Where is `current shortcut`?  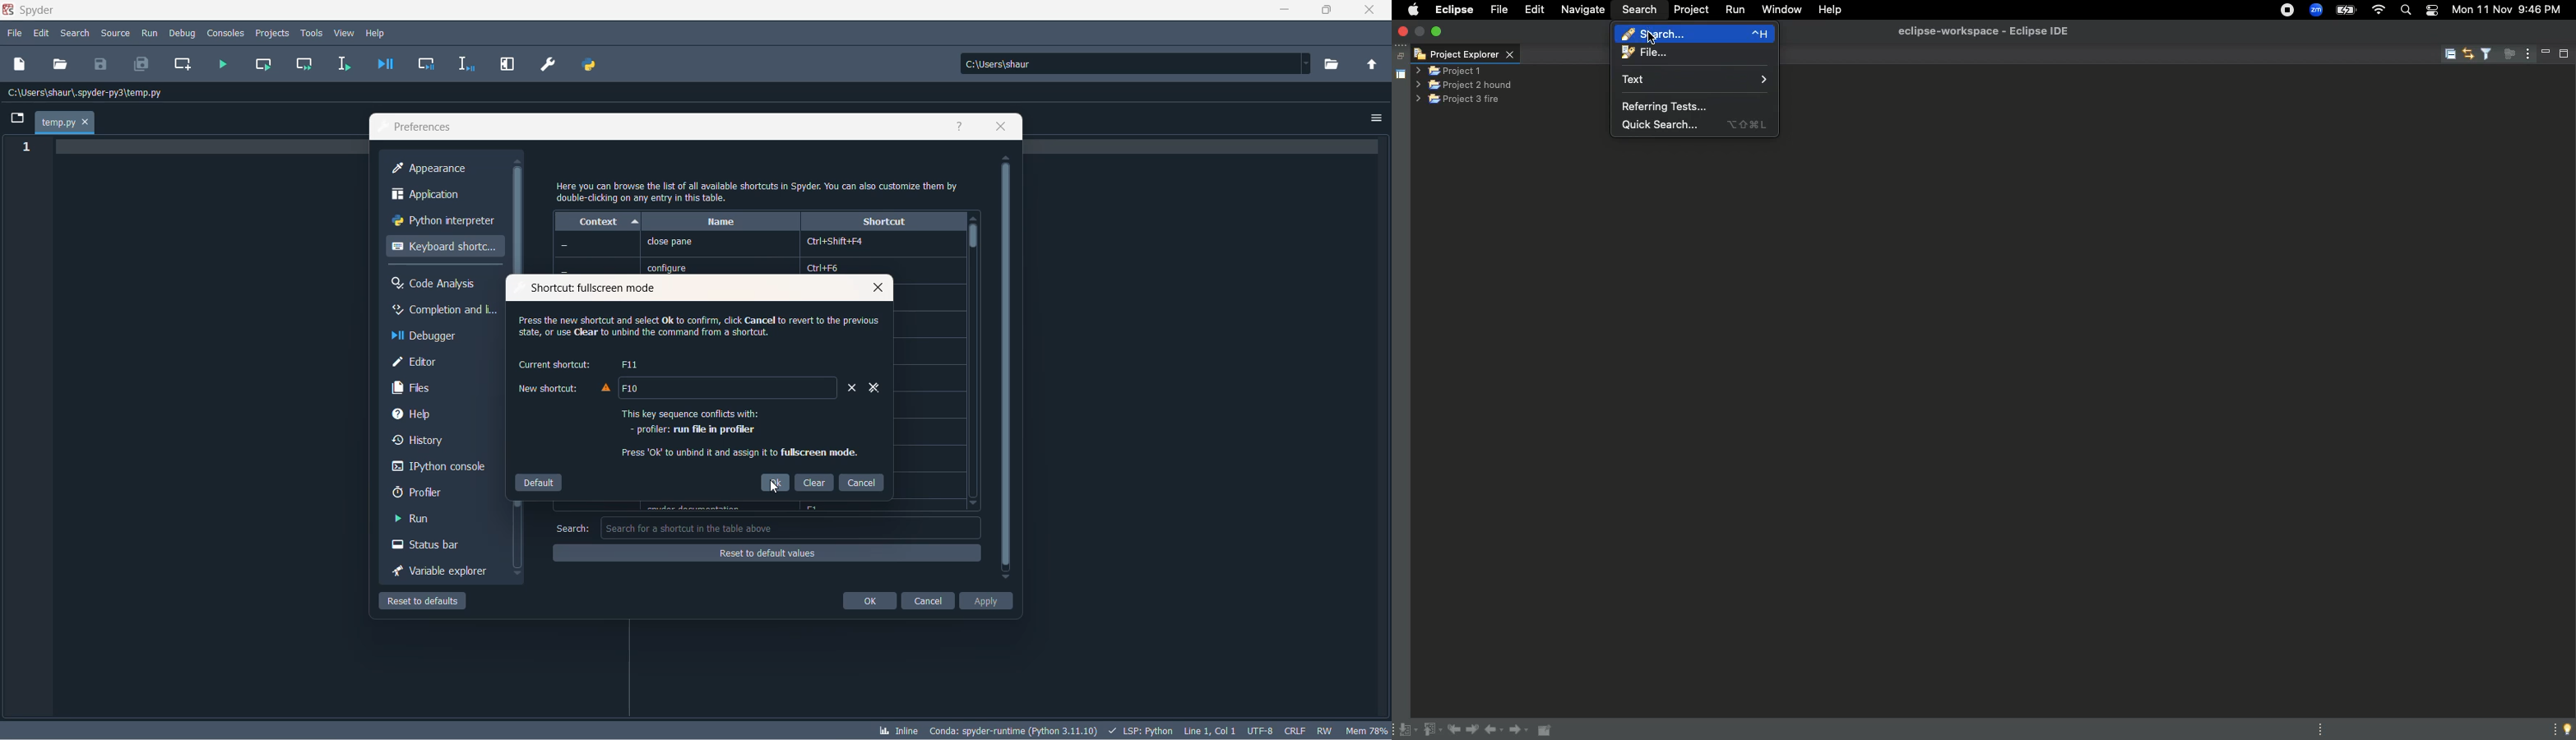
current shortcut is located at coordinates (554, 365).